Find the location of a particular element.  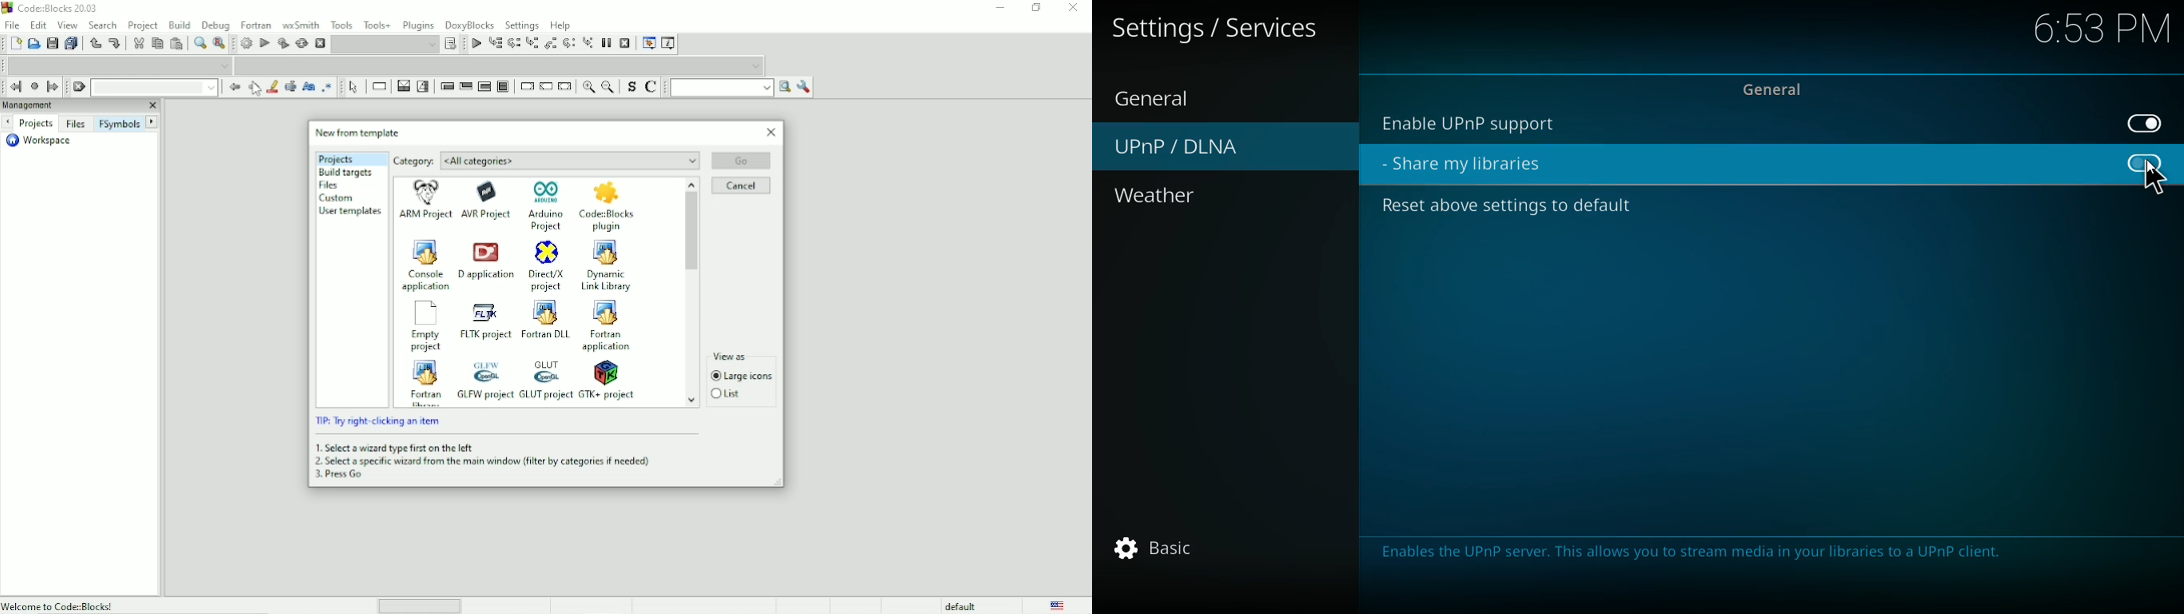

Projects is located at coordinates (335, 159).